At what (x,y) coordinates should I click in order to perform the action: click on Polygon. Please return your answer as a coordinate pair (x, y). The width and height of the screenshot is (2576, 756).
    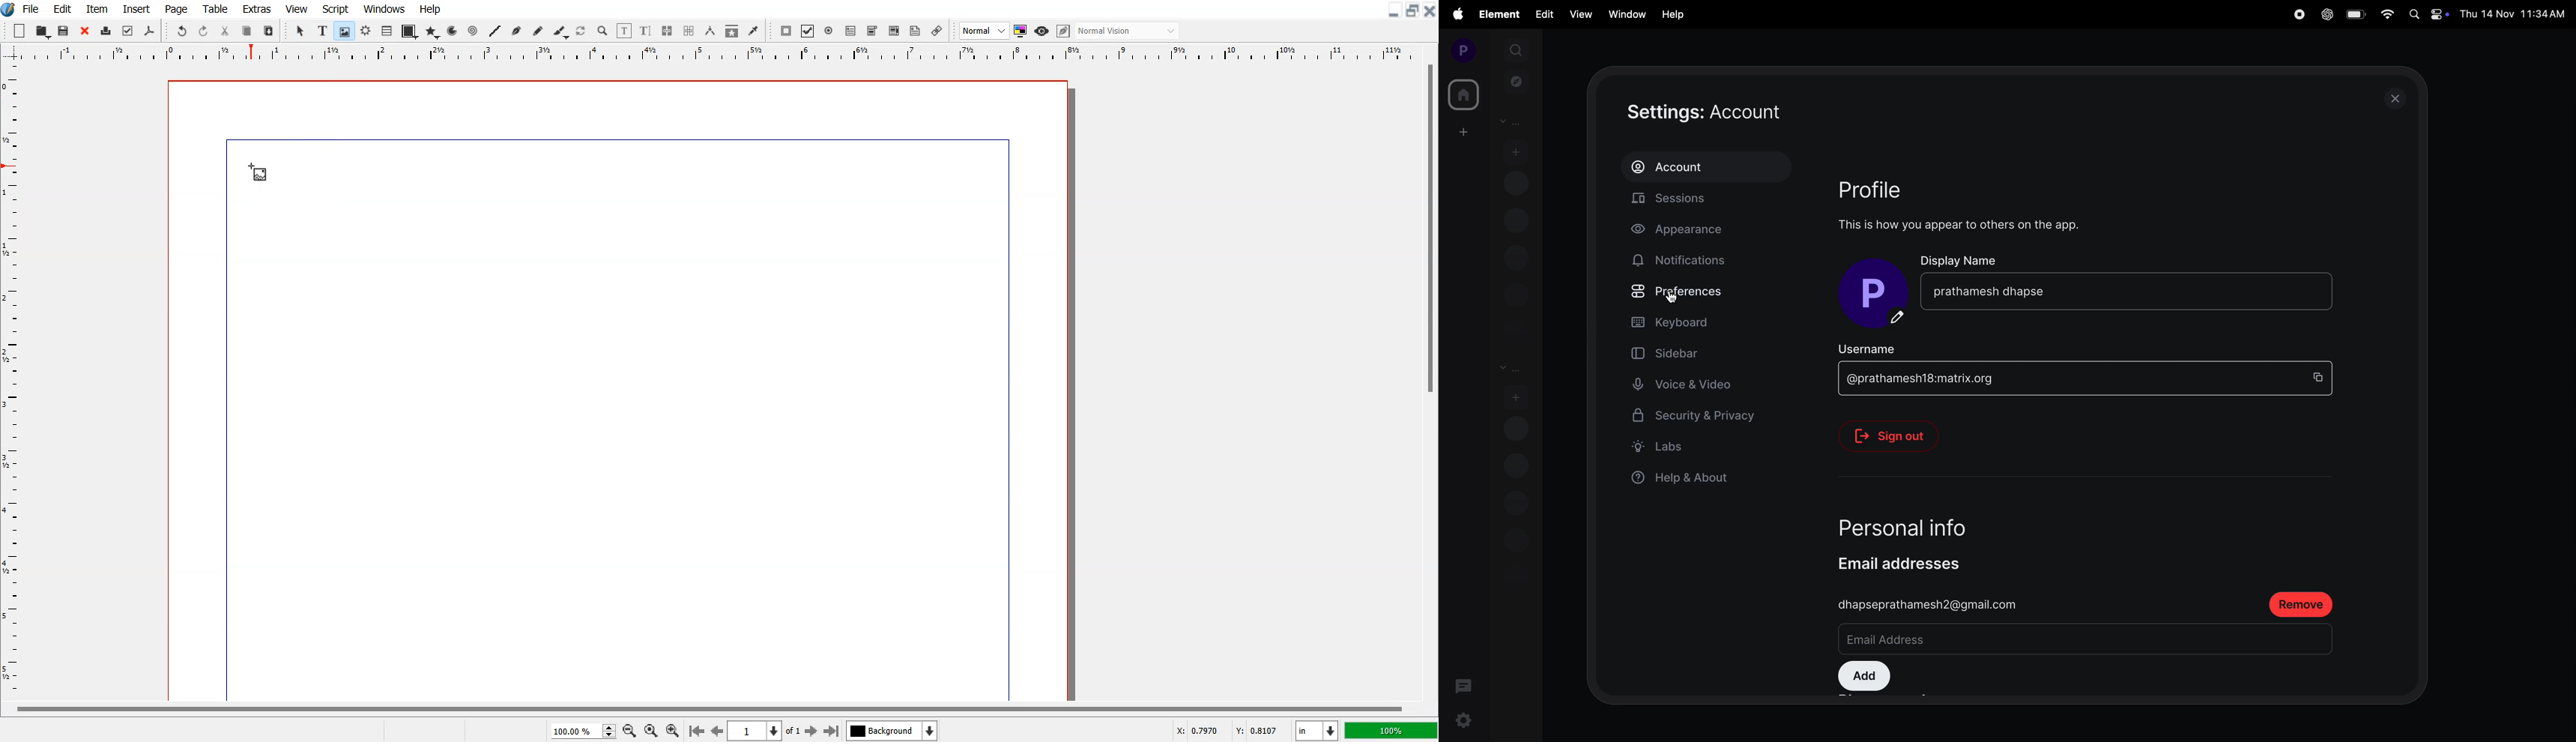
    Looking at the image, I should click on (432, 33).